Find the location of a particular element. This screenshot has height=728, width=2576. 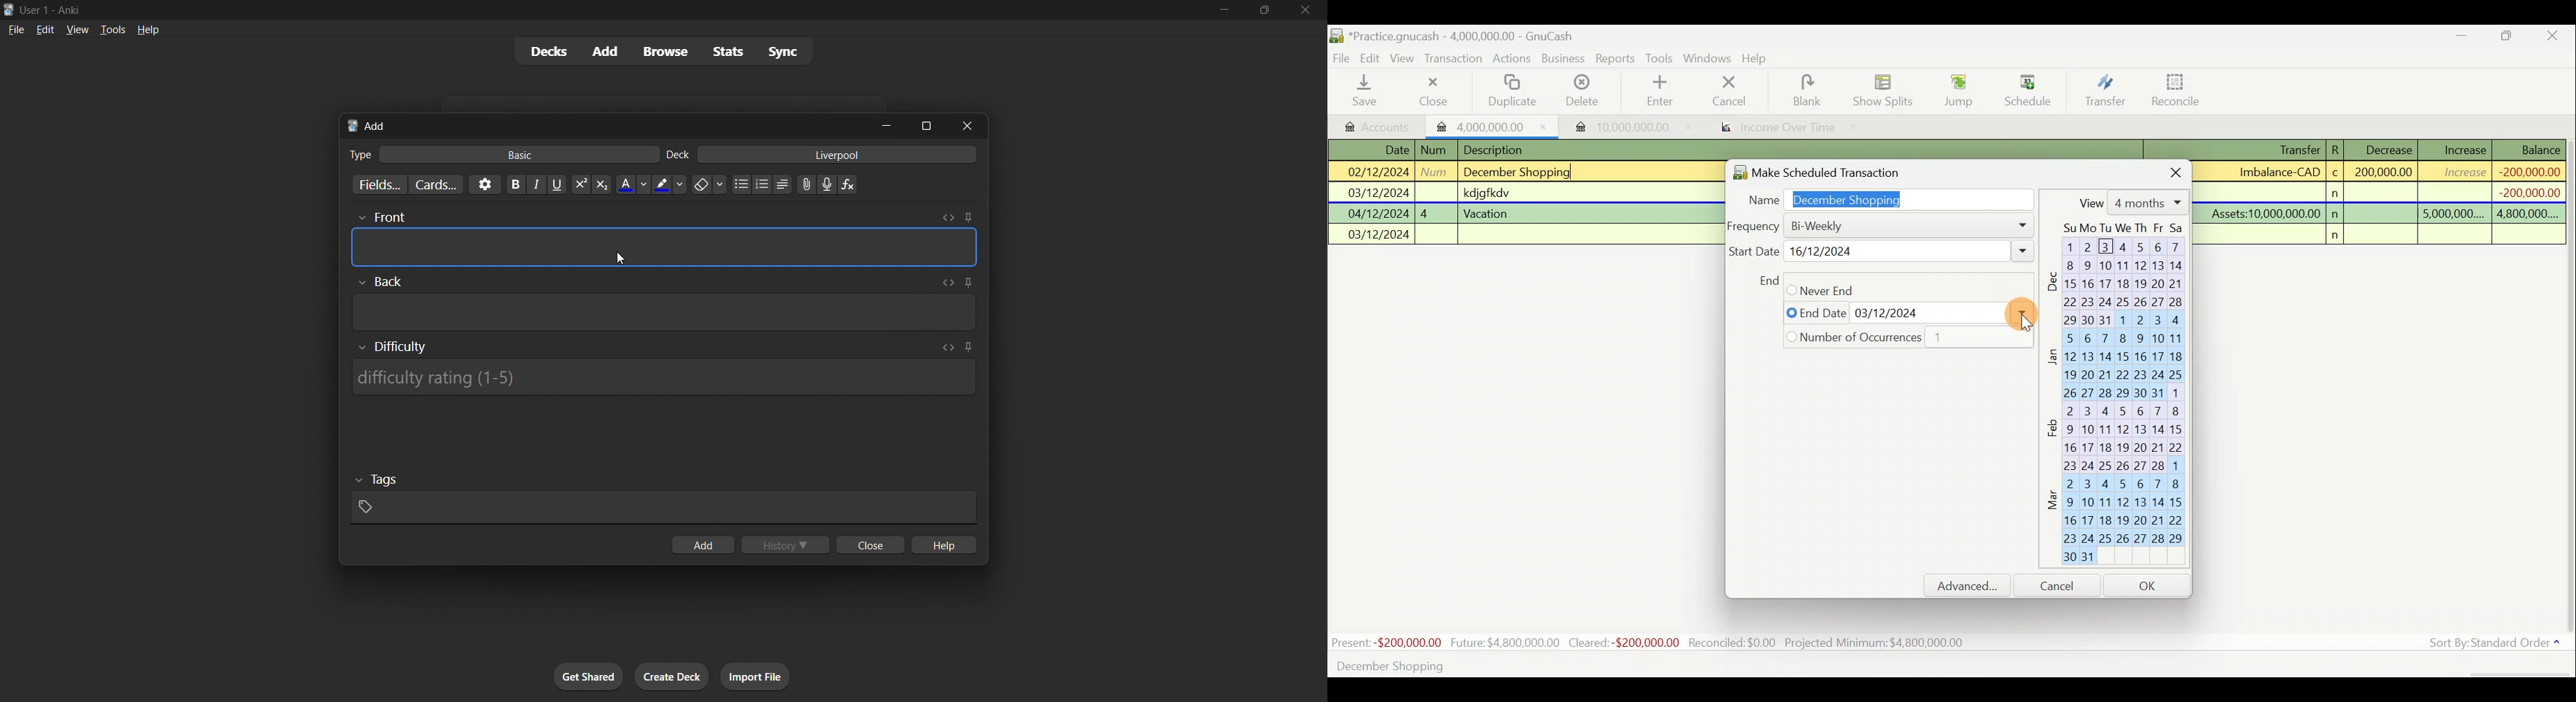

Upload file is located at coordinates (807, 184).